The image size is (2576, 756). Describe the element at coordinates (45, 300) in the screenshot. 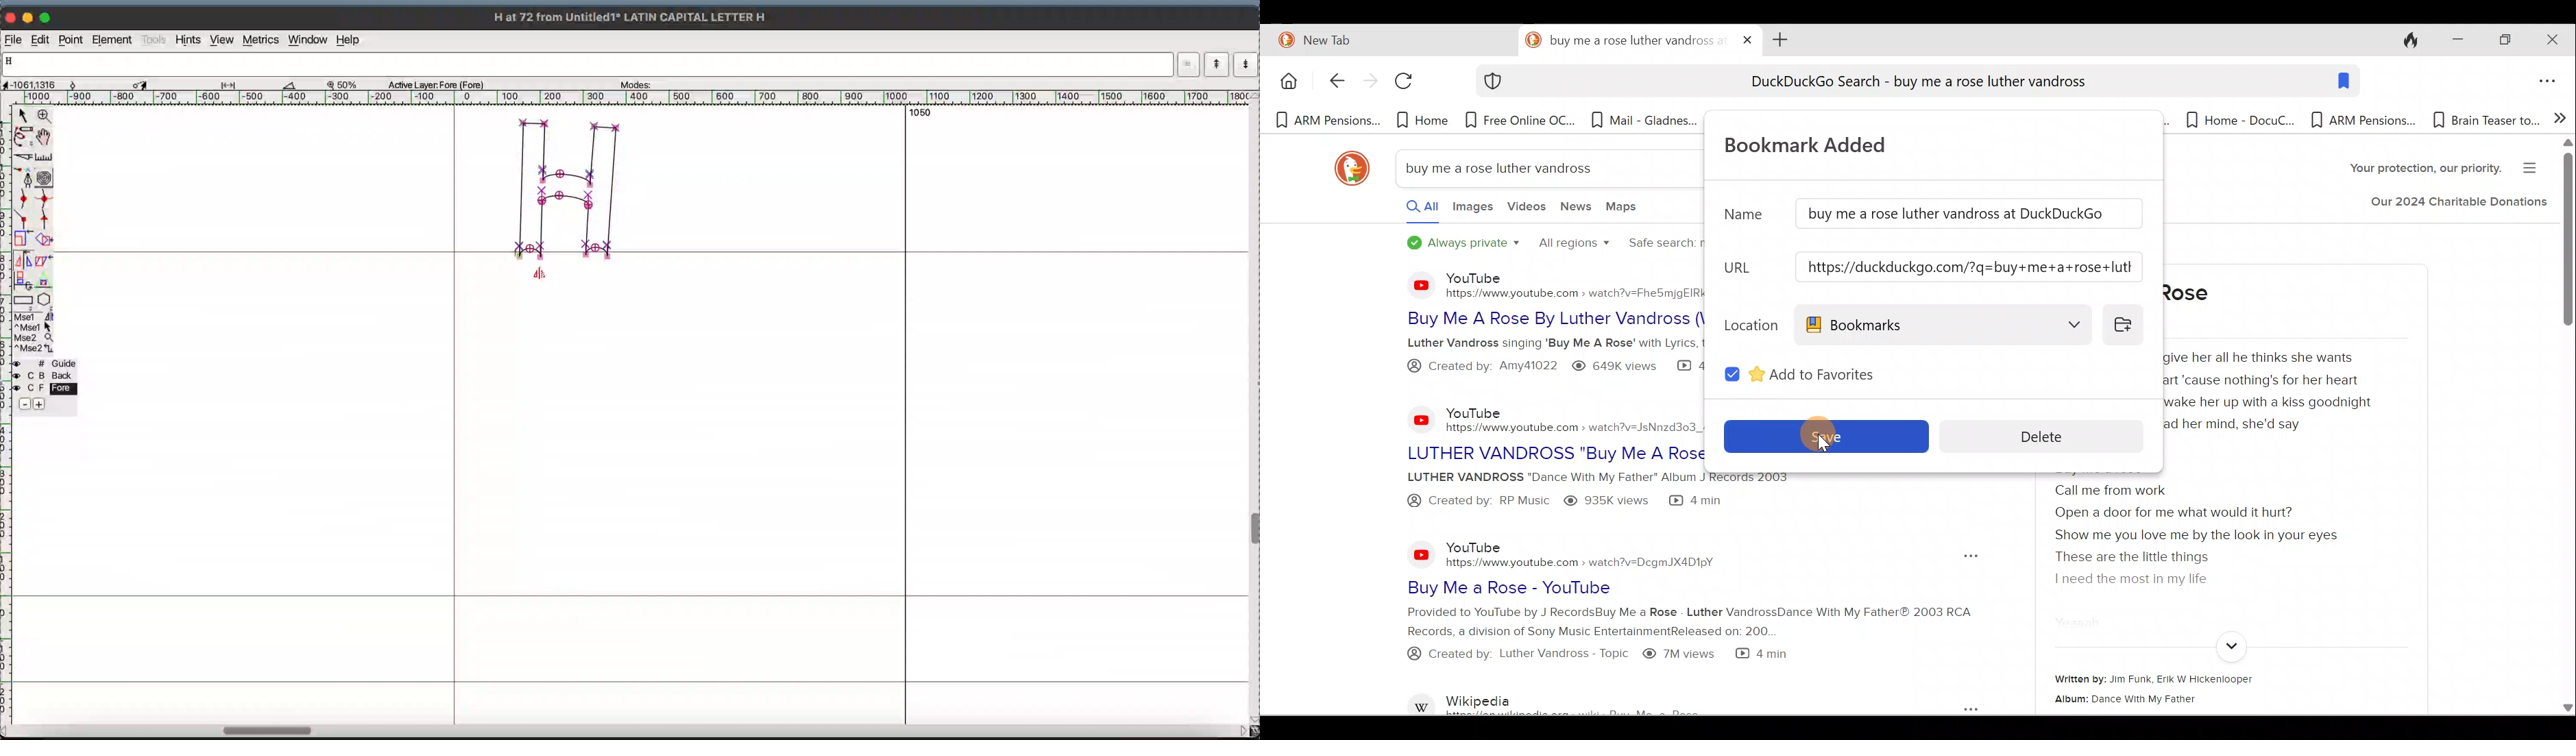

I see `polygon/star` at that location.